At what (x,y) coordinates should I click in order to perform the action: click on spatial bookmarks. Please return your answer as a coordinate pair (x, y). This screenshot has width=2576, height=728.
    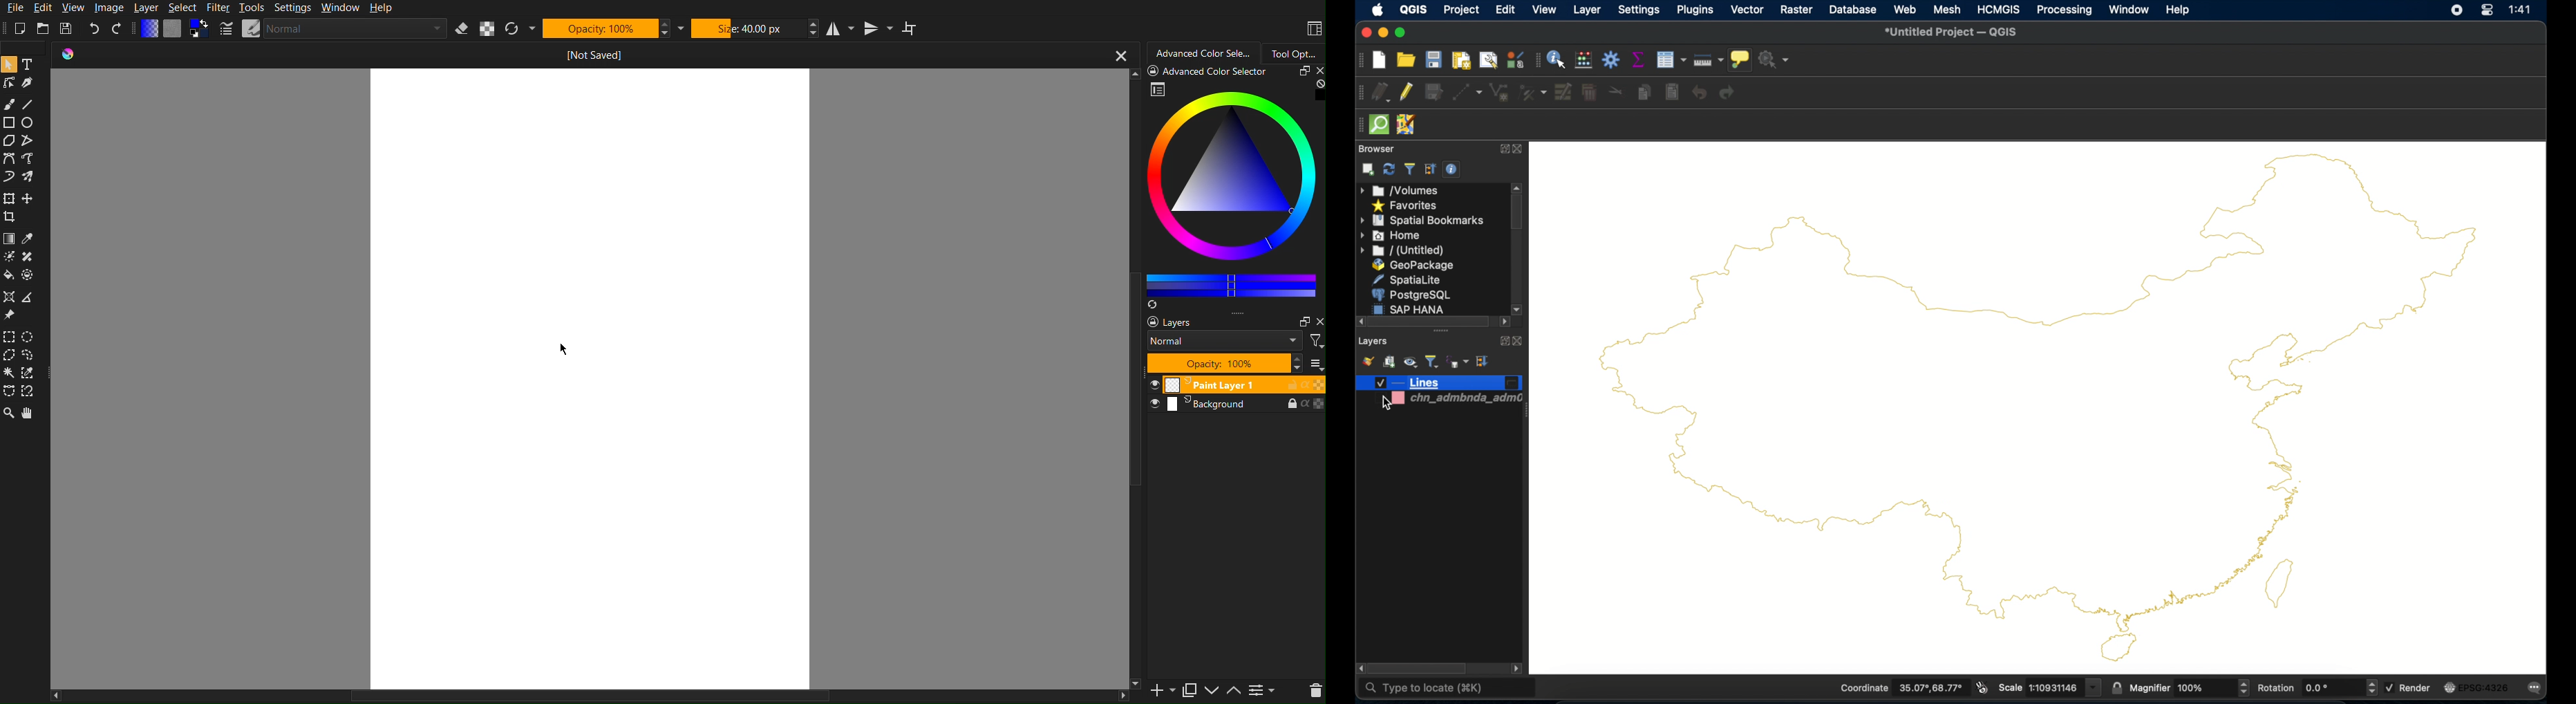
    Looking at the image, I should click on (1423, 221).